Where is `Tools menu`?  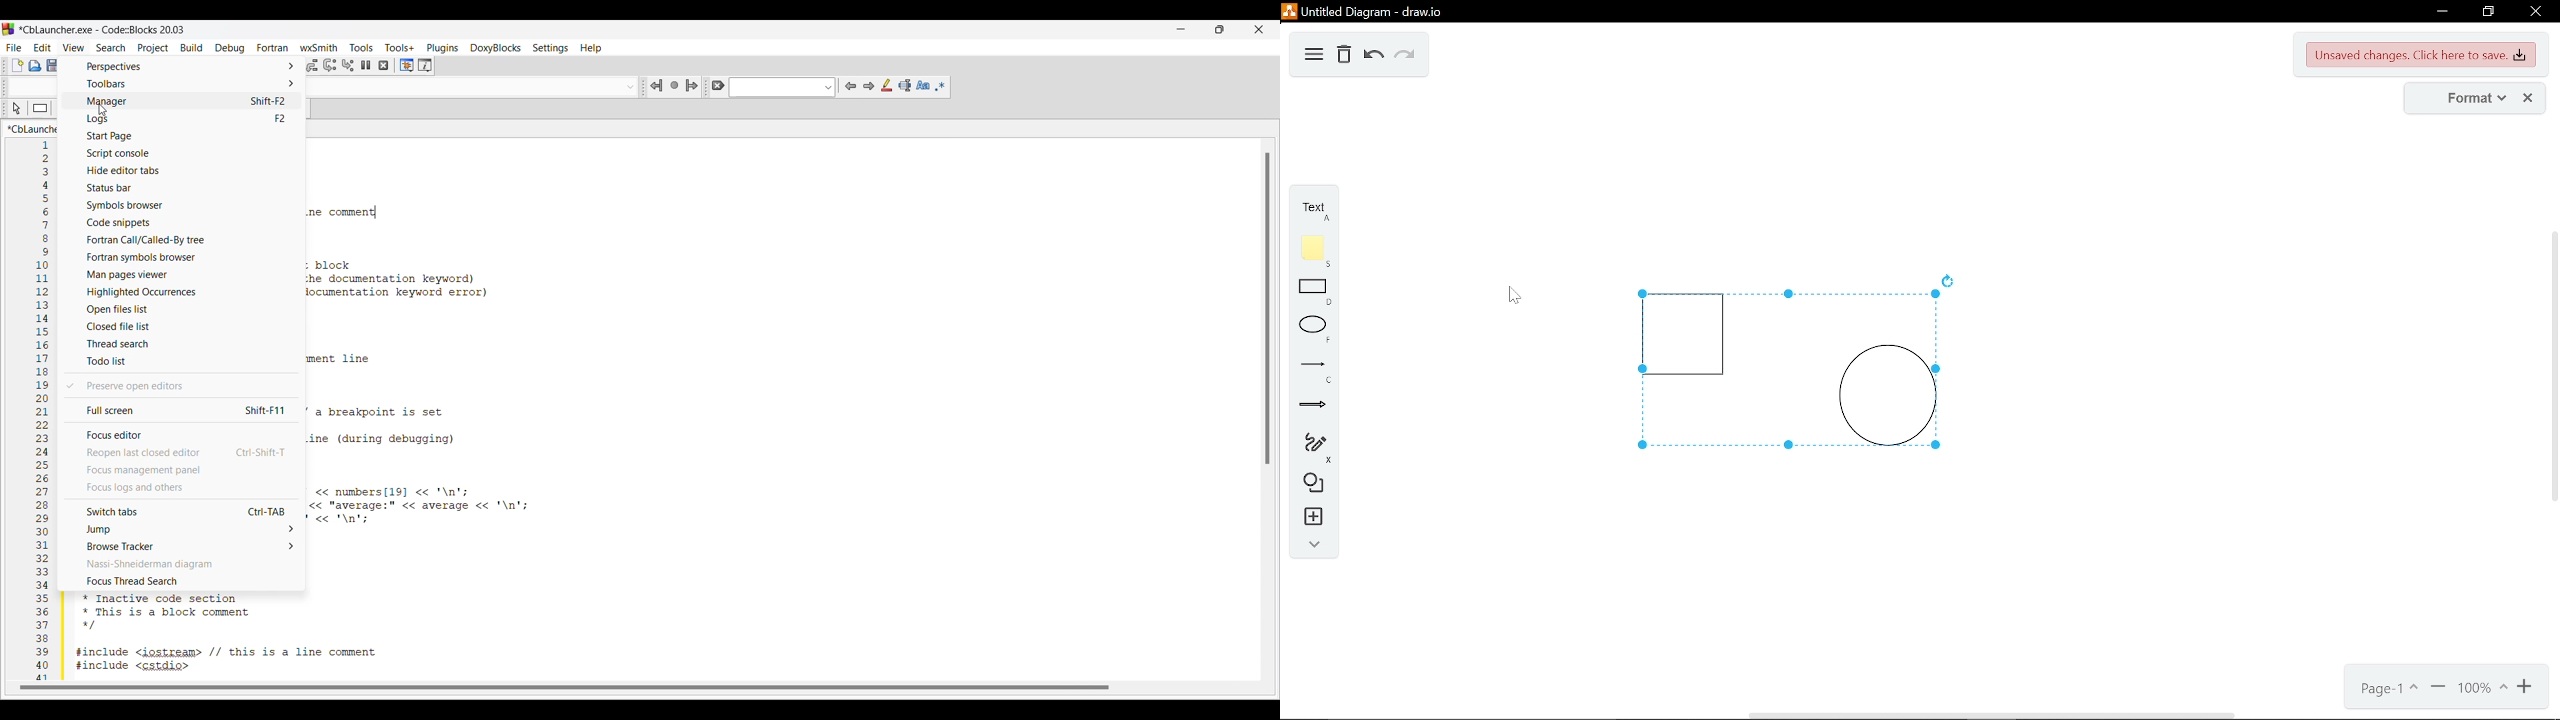 Tools menu is located at coordinates (361, 47).